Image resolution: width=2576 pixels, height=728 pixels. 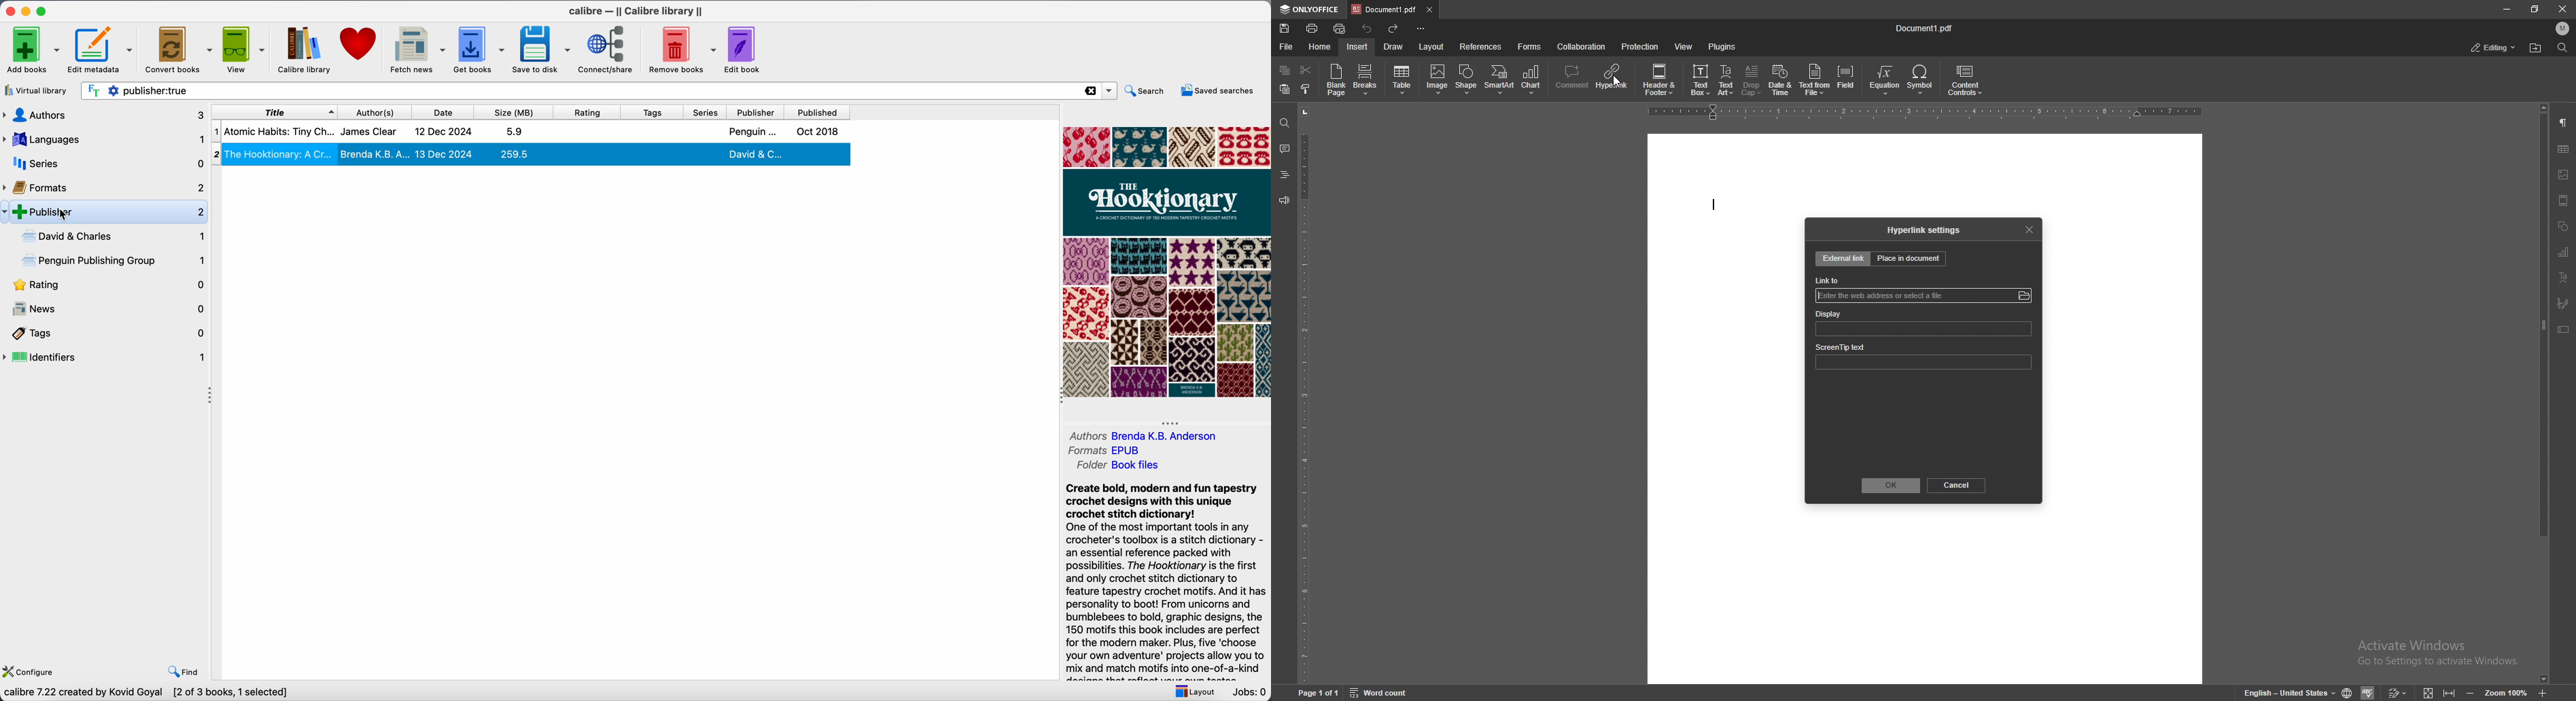 What do you see at coordinates (2492, 48) in the screenshot?
I see `editing` at bounding box center [2492, 48].